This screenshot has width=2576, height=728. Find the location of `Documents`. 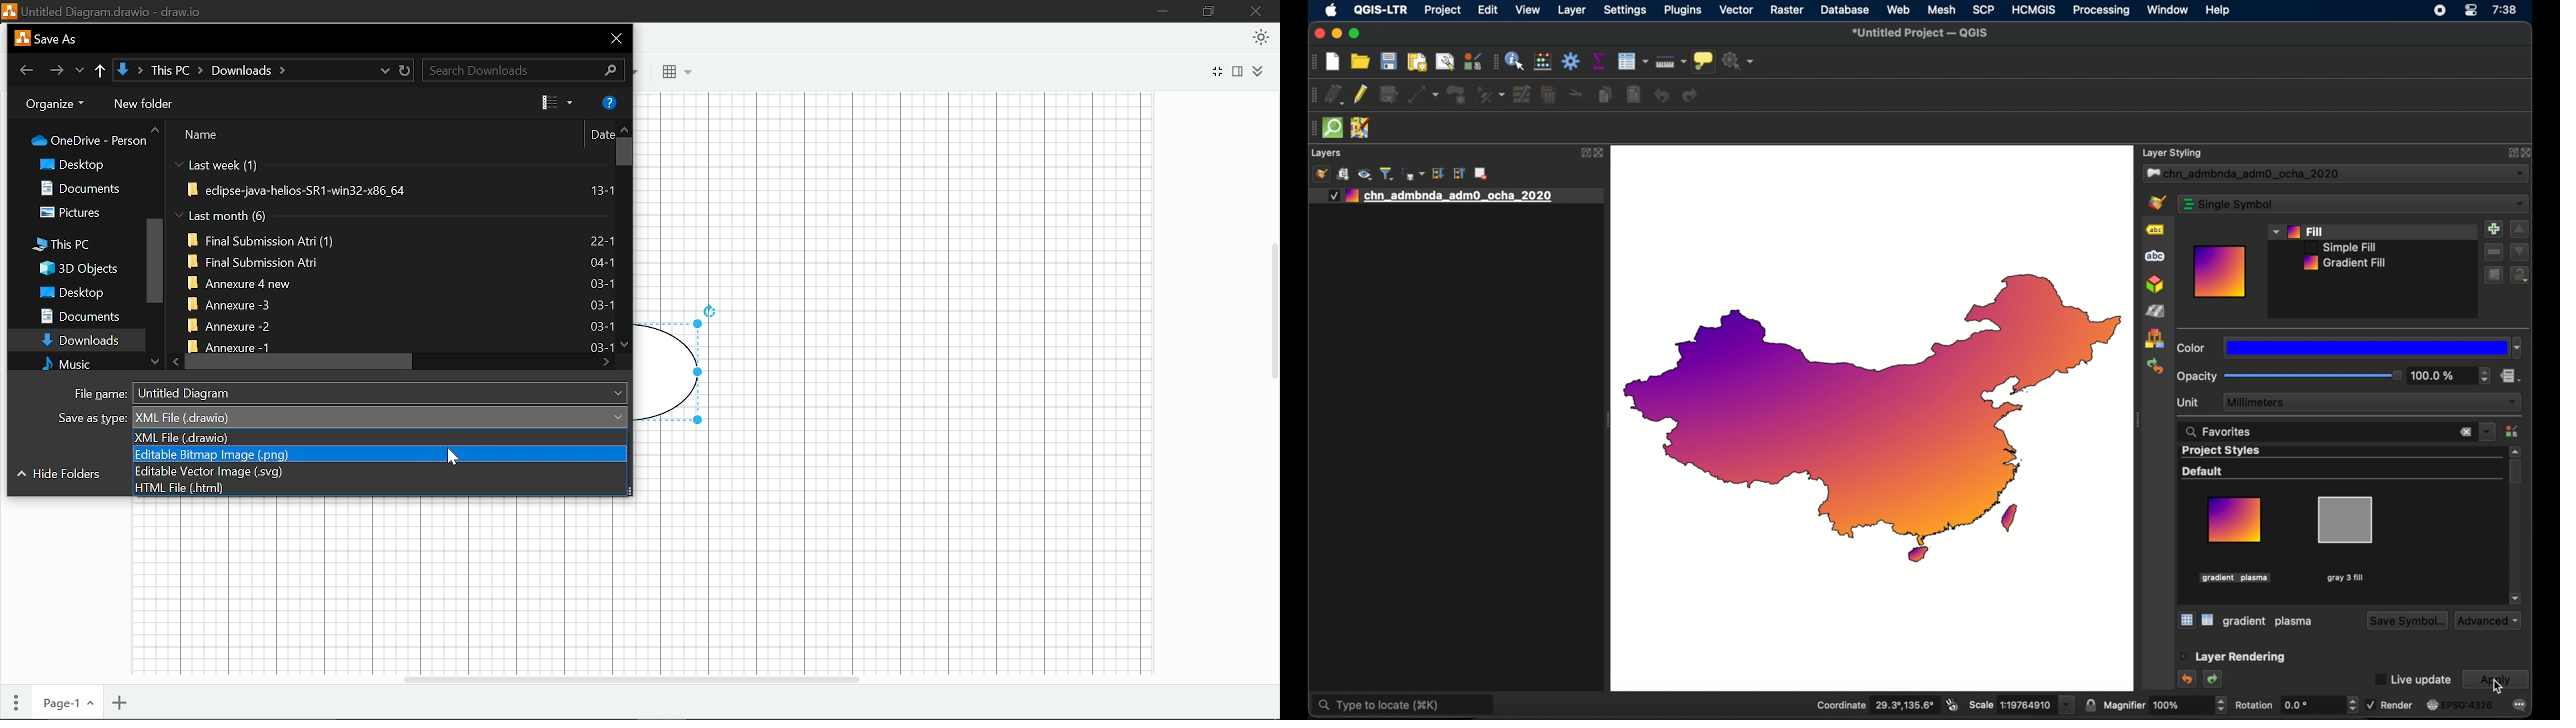

Documents is located at coordinates (89, 188).